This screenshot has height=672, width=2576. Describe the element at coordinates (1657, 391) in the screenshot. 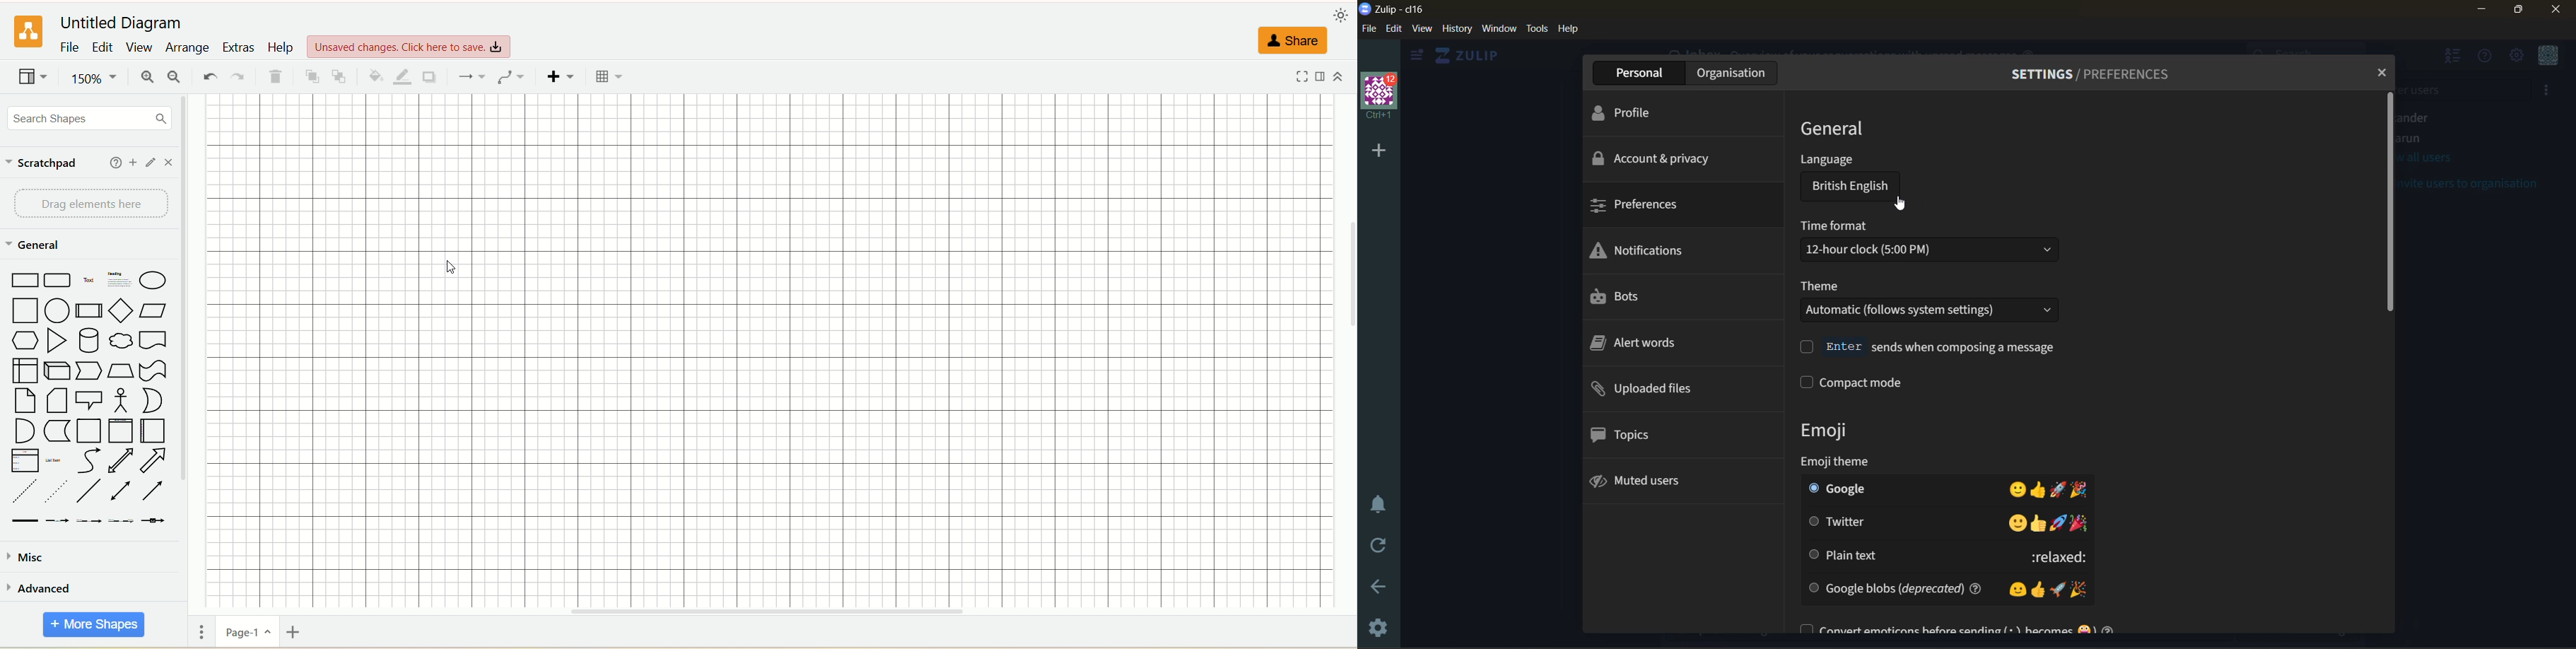

I see `uploaded files` at that location.